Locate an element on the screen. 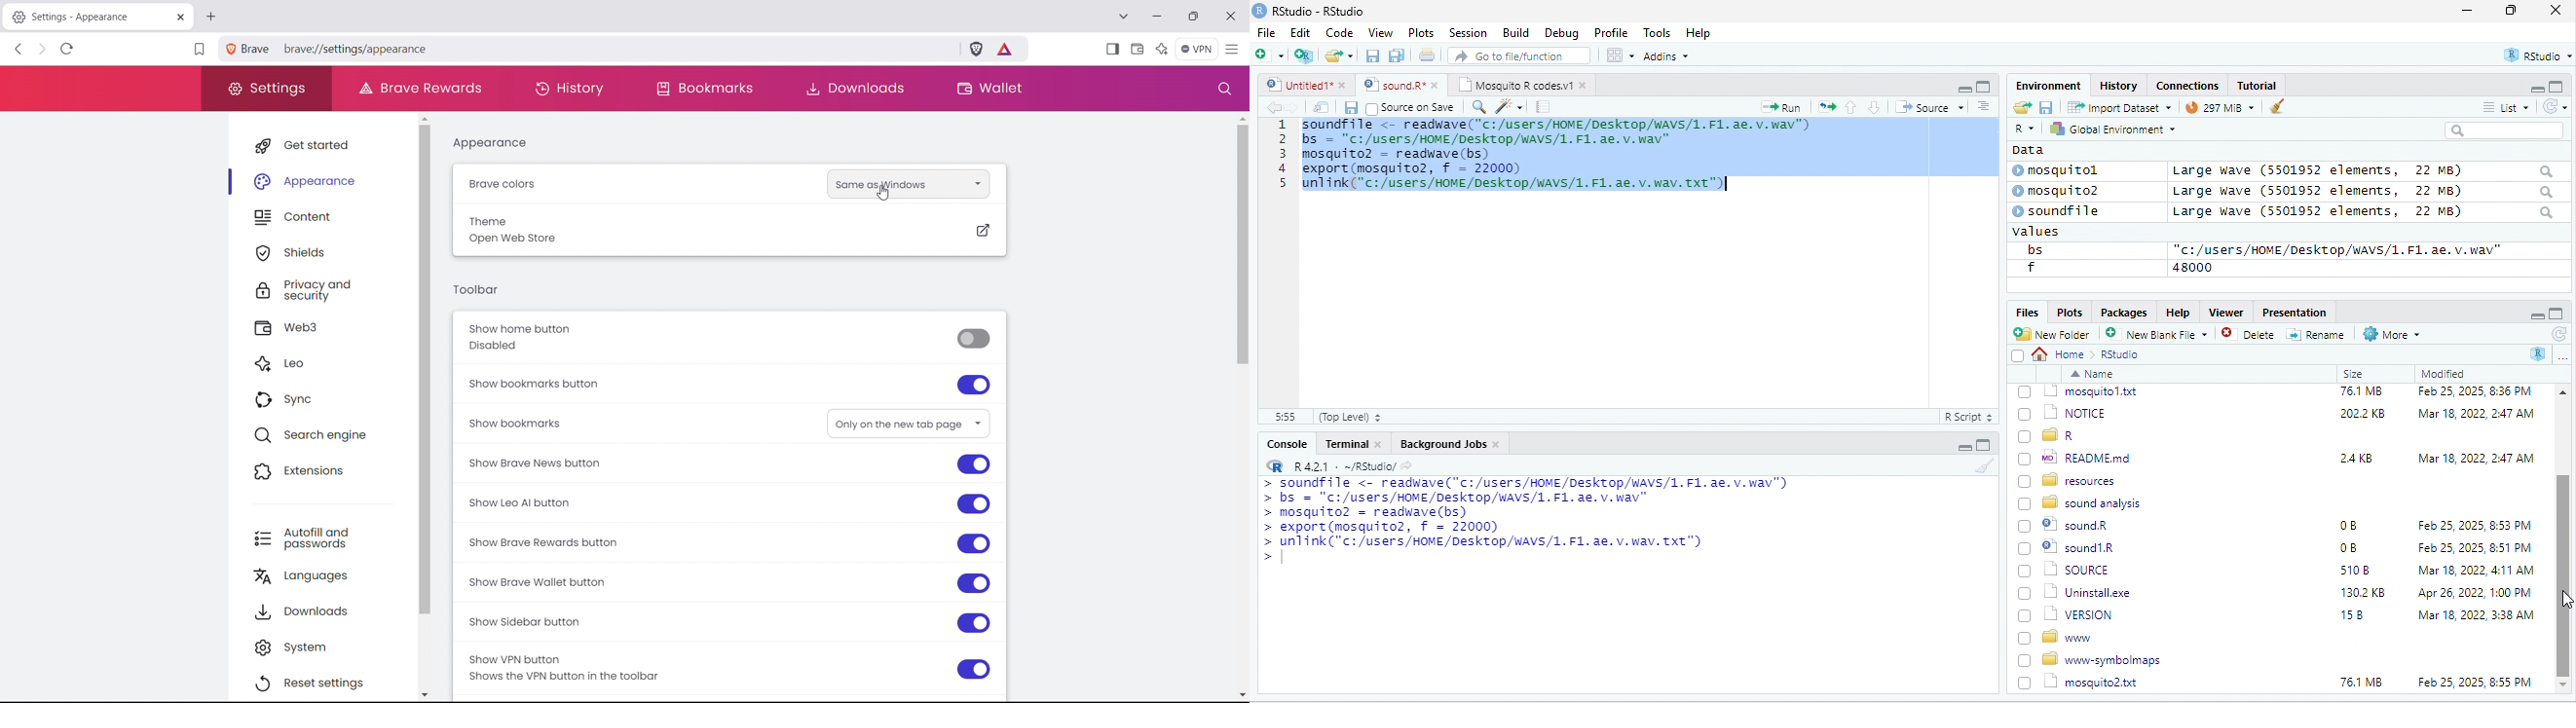 This screenshot has width=2576, height=728. new is located at coordinates (1269, 54).